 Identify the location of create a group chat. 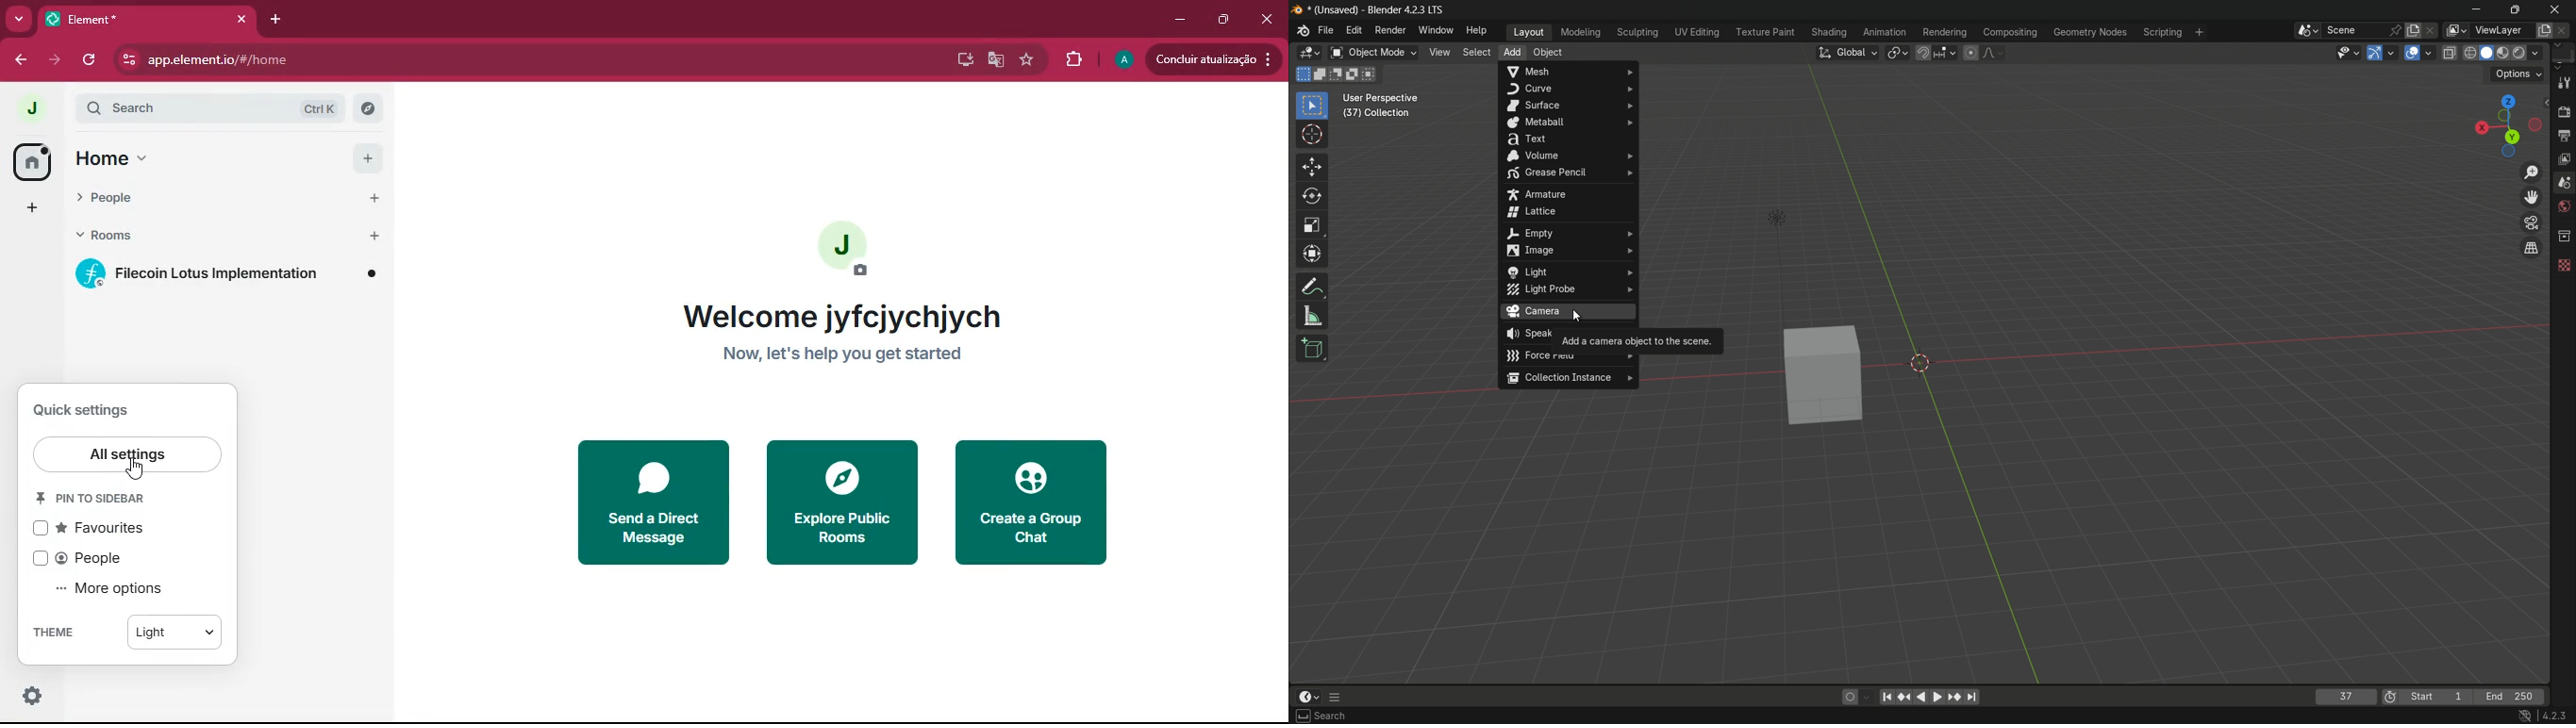
(1038, 503).